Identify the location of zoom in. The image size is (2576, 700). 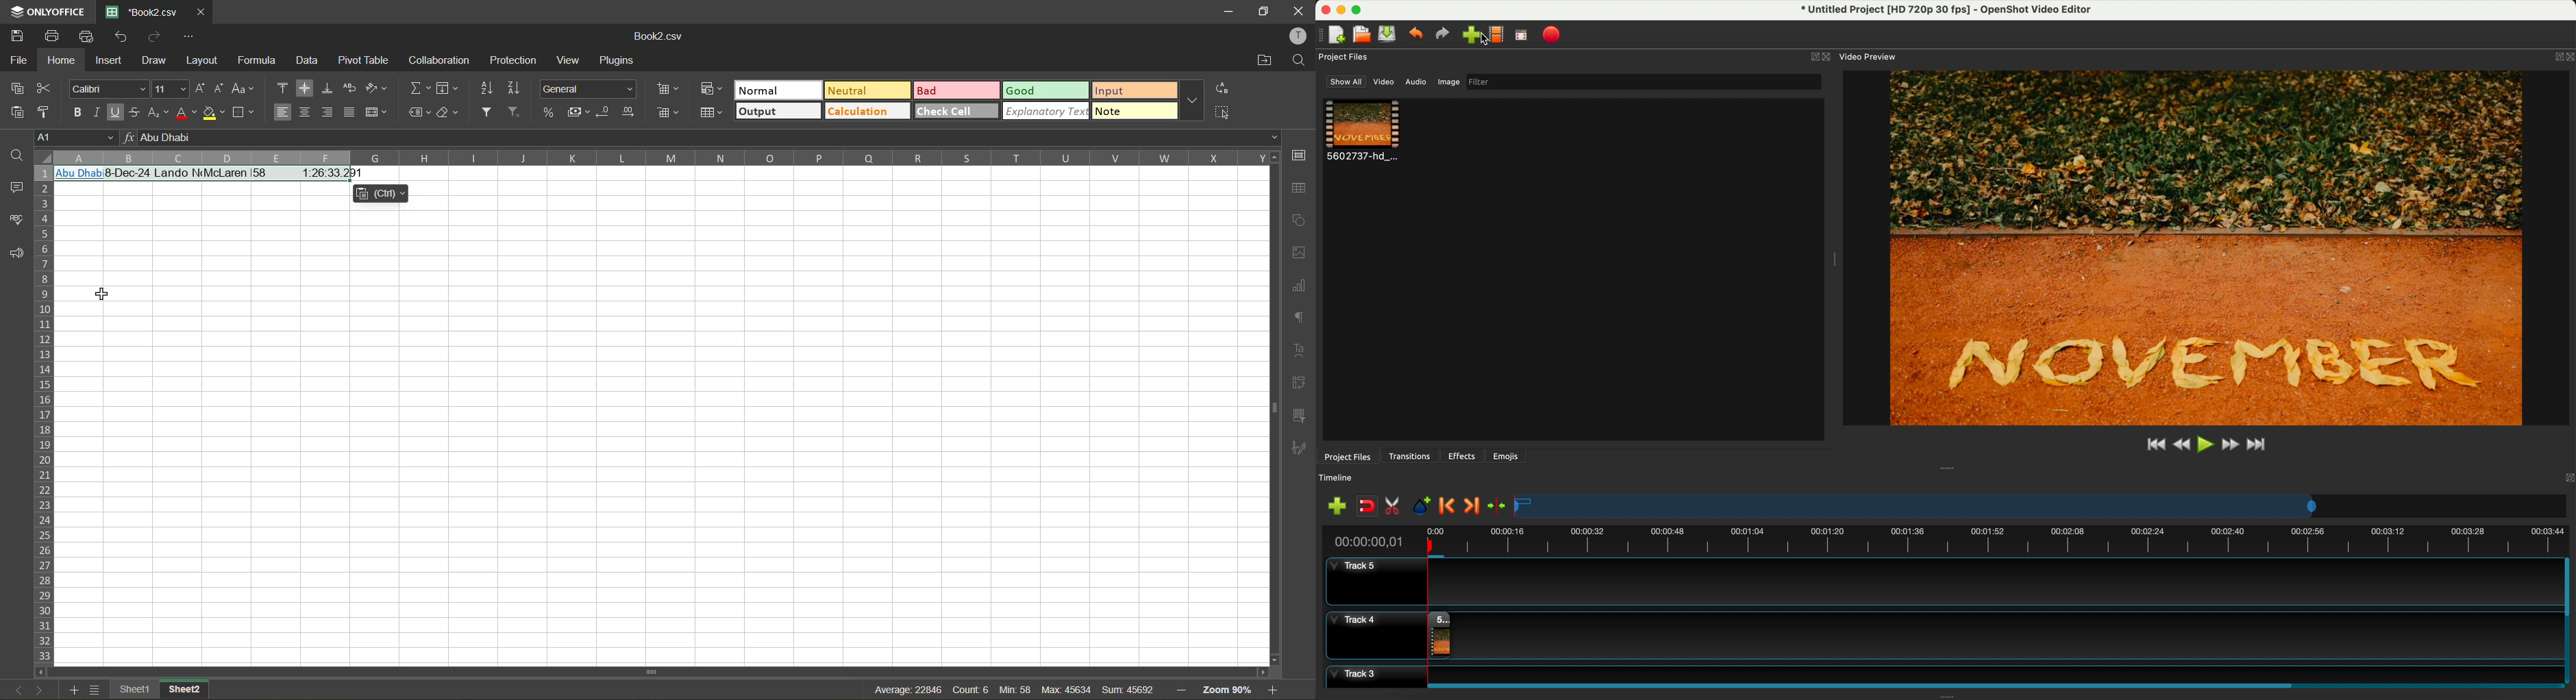
(1275, 690).